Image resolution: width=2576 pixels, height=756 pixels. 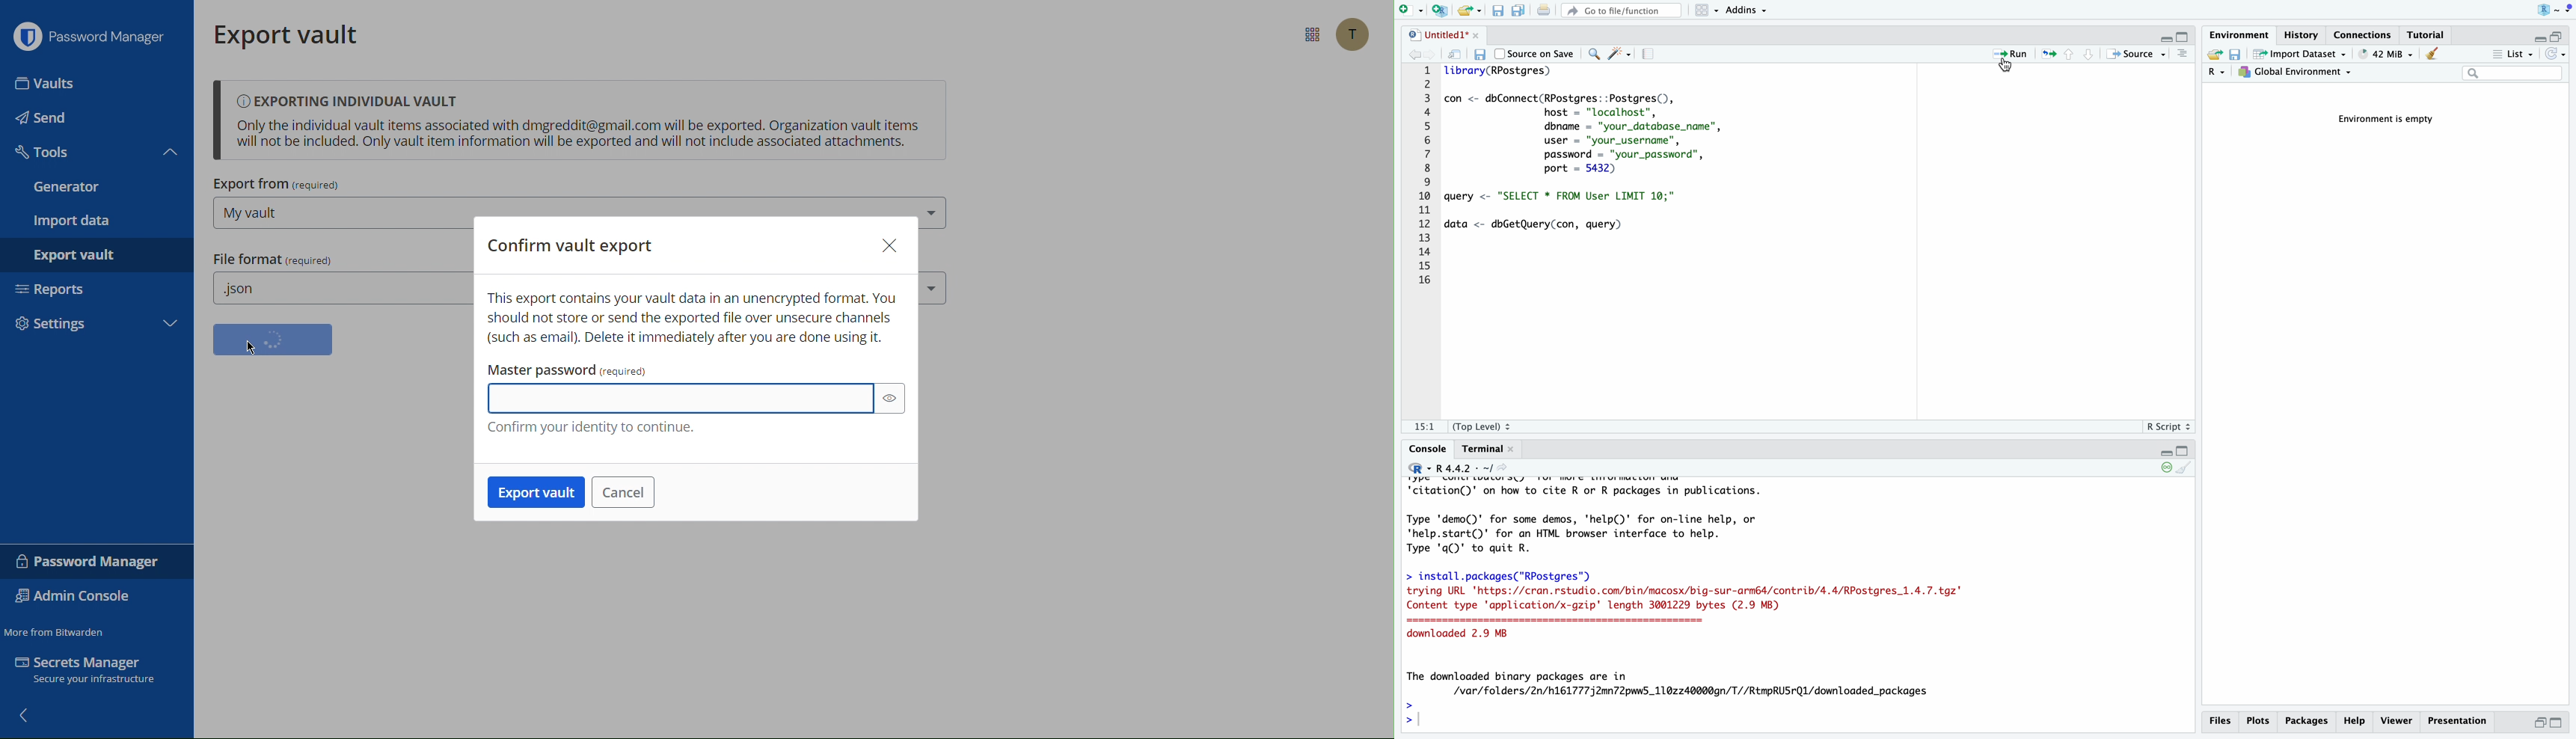 What do you see at coordinates (889, 245) in the screenshot?
I see `Close` at bounding box center [889, 245].